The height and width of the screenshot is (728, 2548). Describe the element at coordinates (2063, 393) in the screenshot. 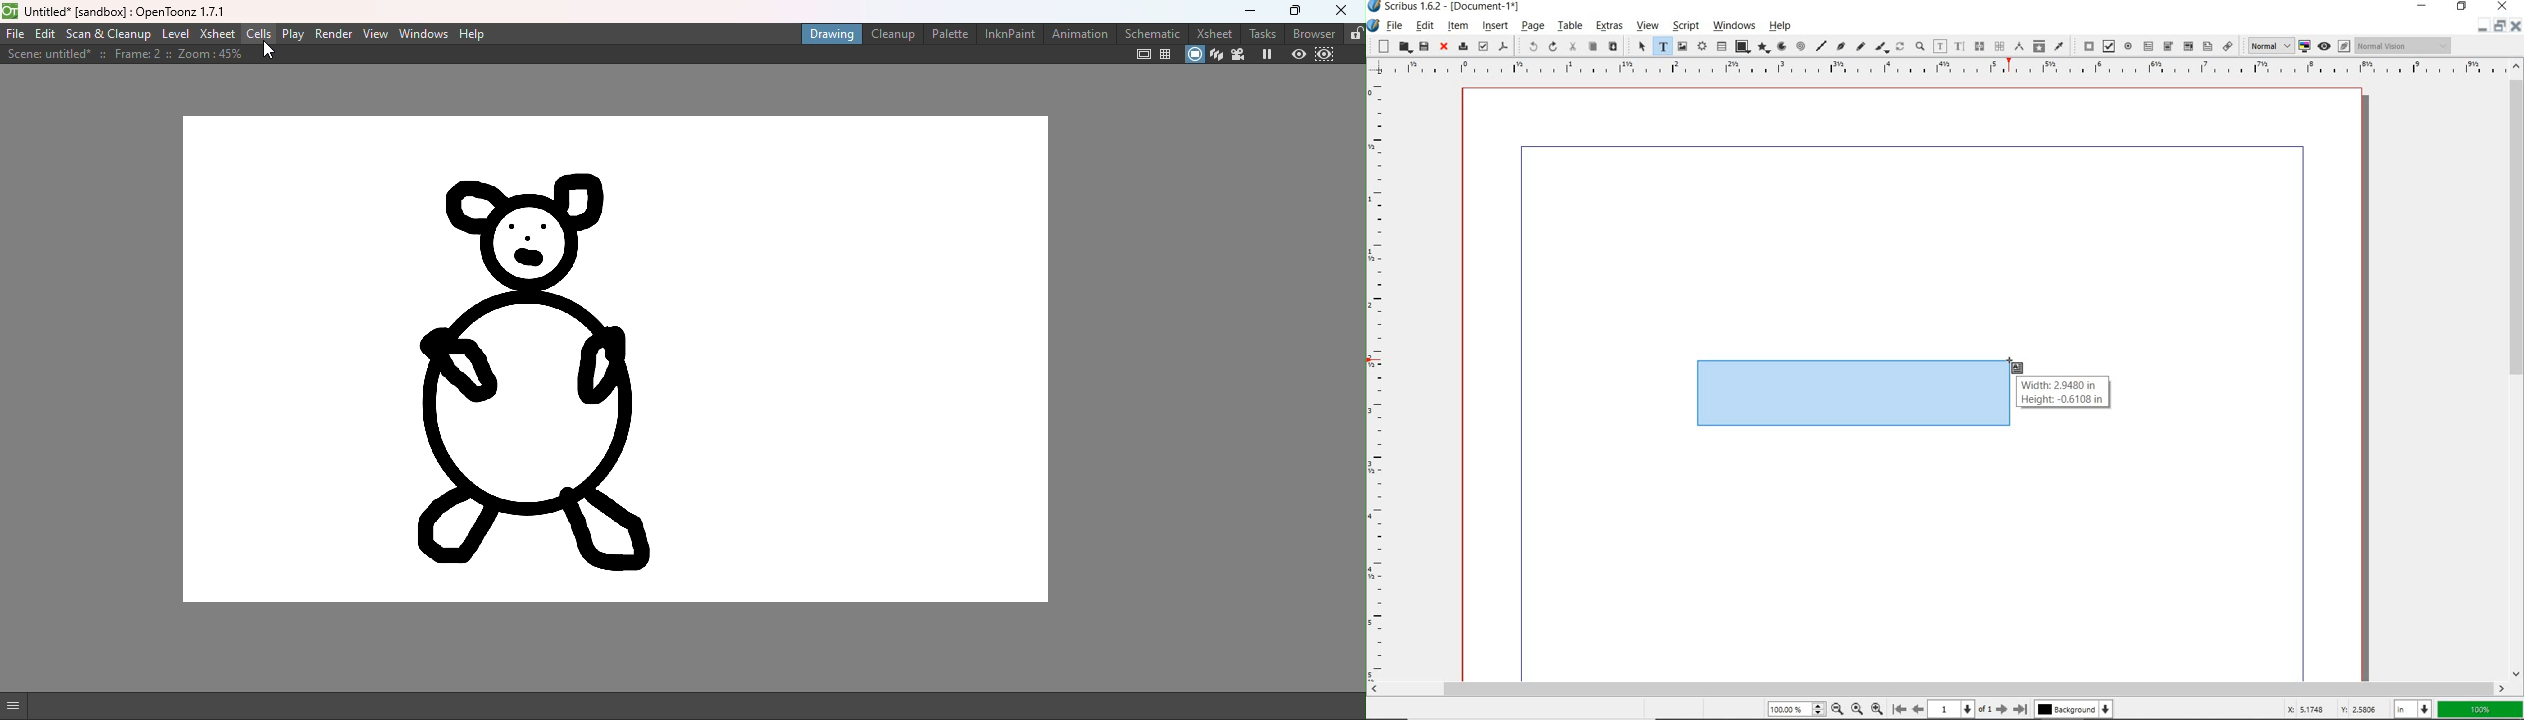

I see `Width: 2.9480 in Height: -0.6108 in` at that location.